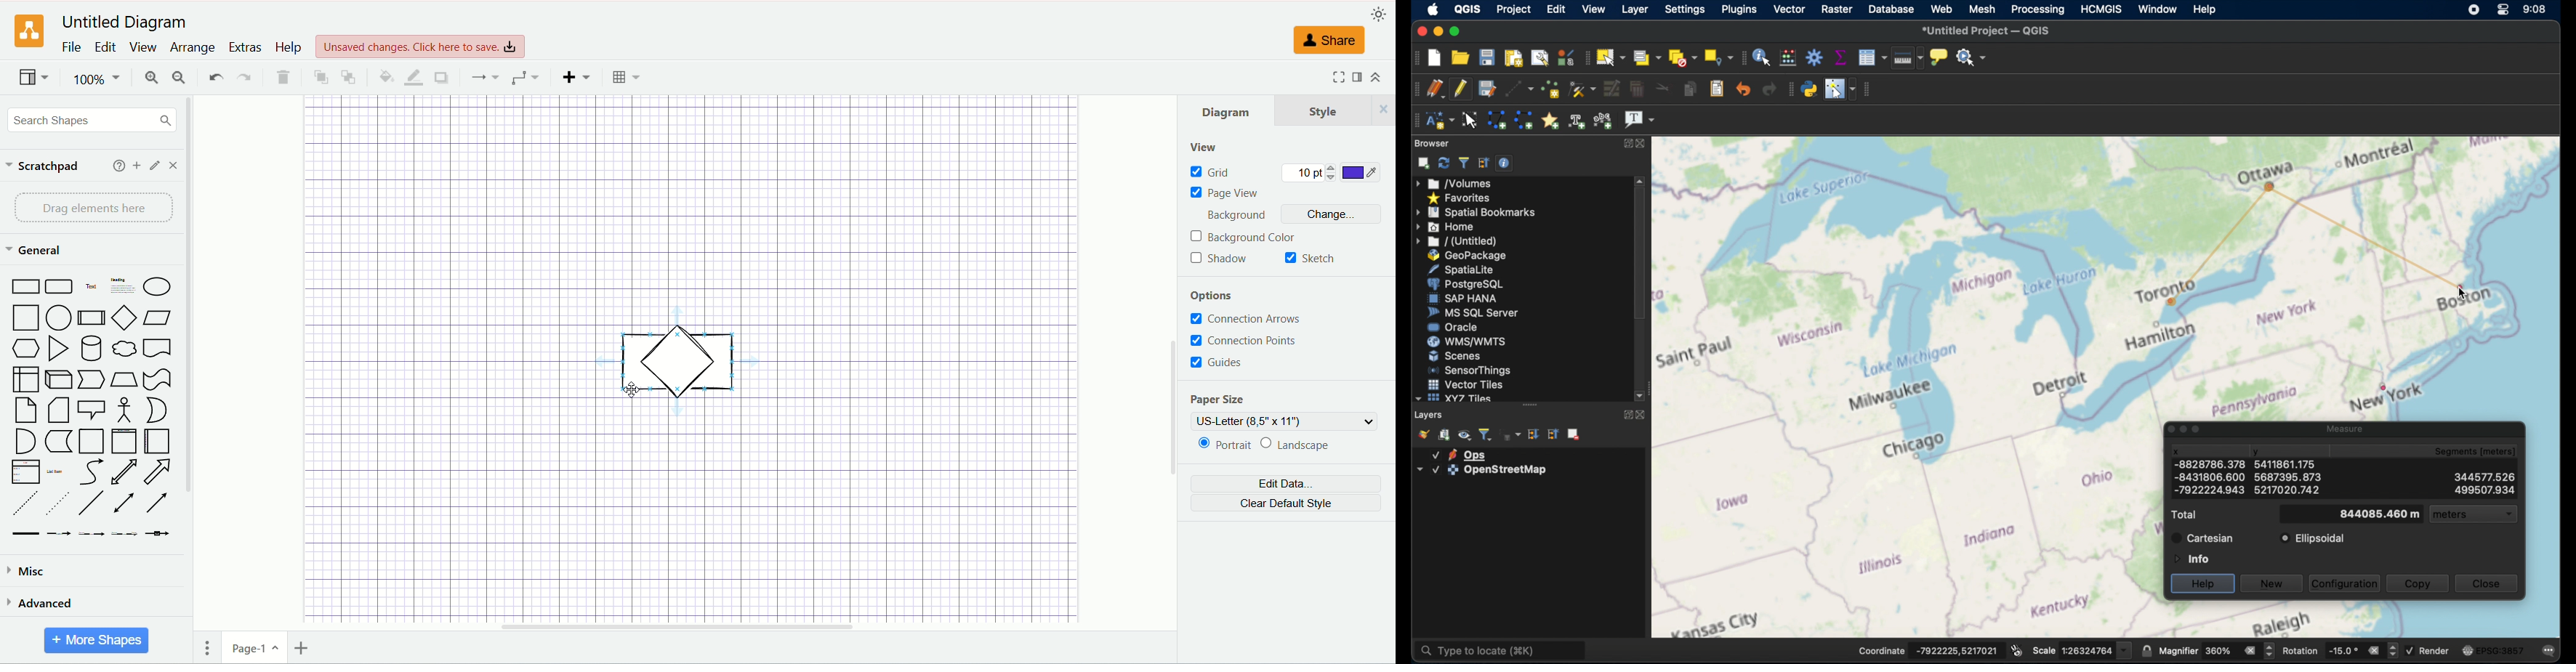  What do you see at coordinates (2360, 233) in the screenshot?
I see `distance` at bounding box center [2360, 233].